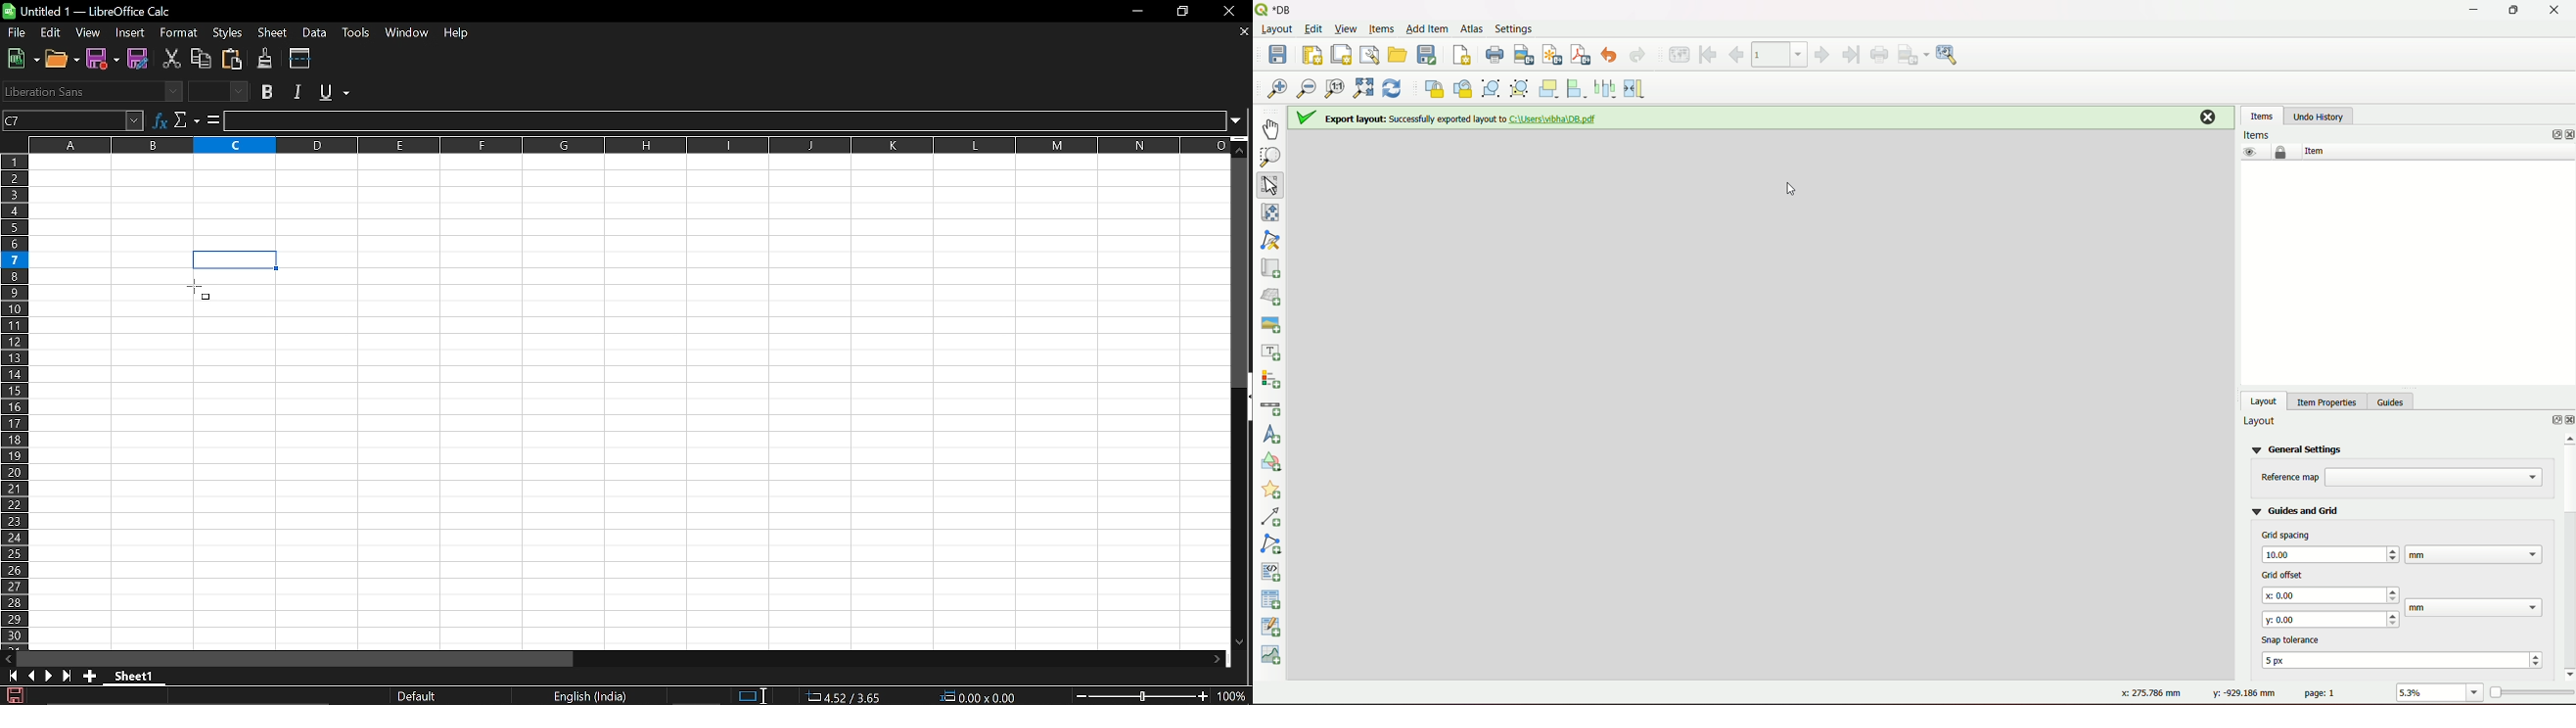  I want to click on Add sheet, so click(89, 676).